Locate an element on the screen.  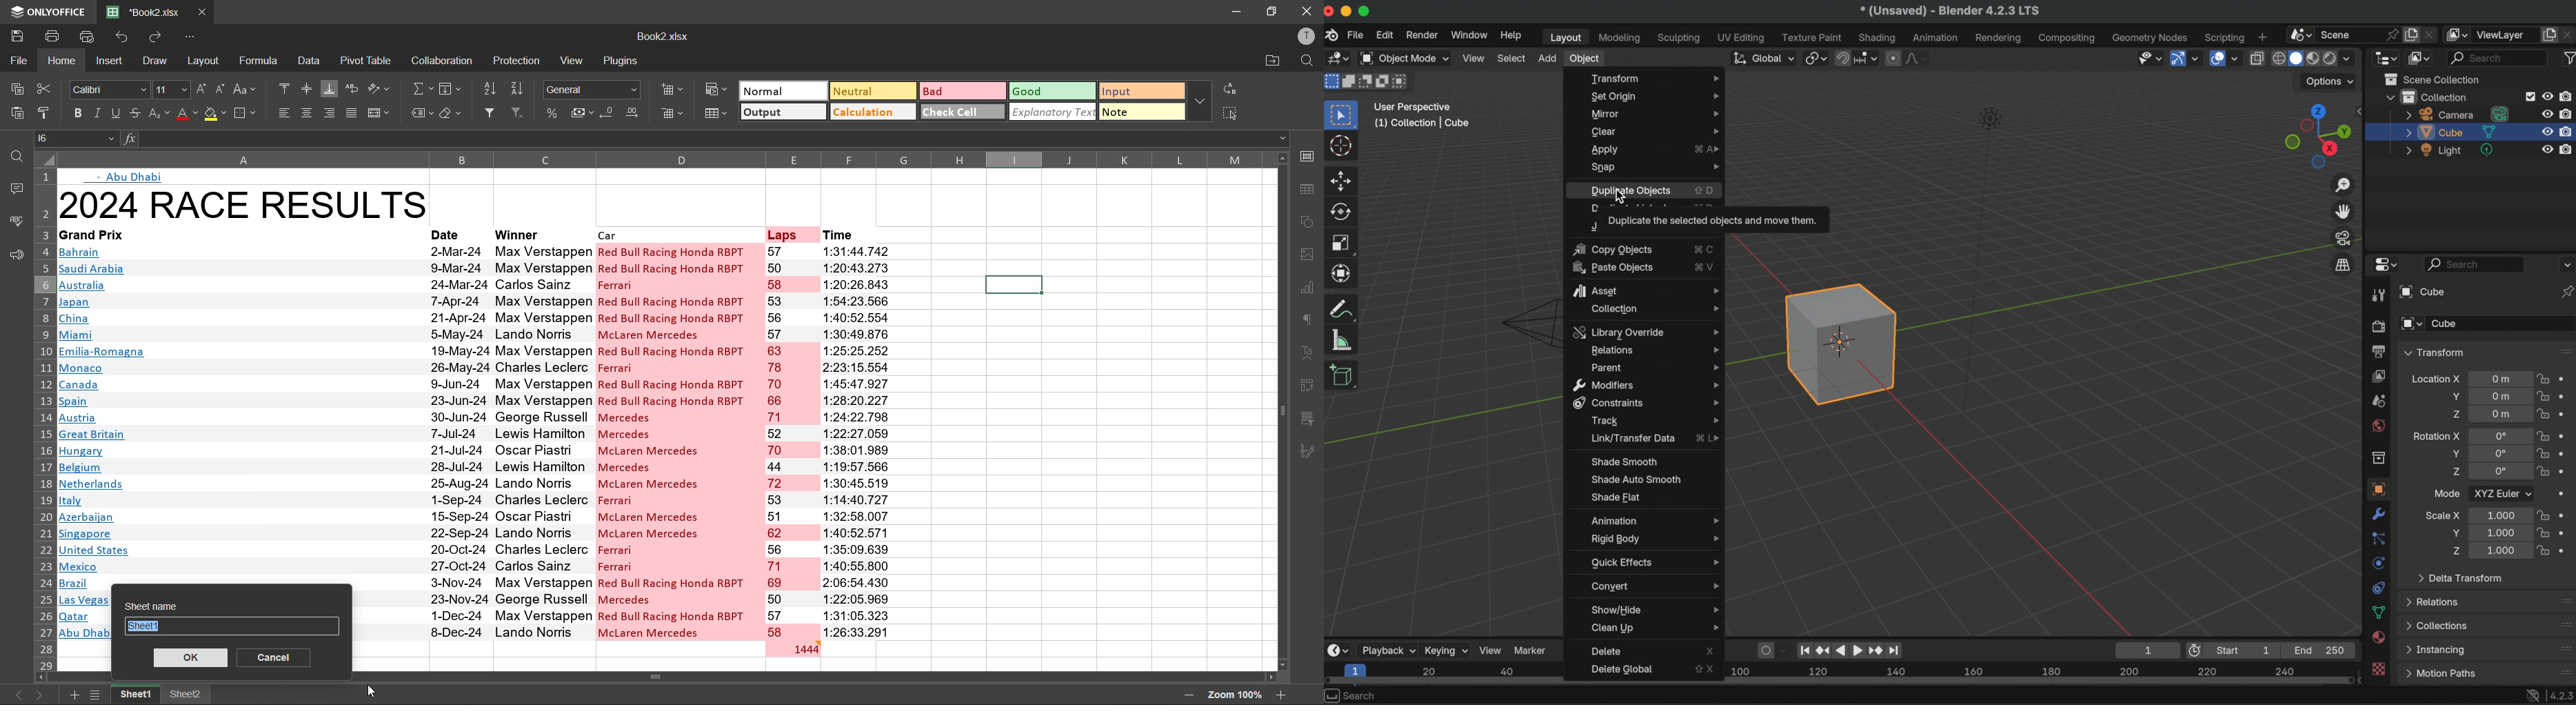
total is located at coordinates (791, 648).